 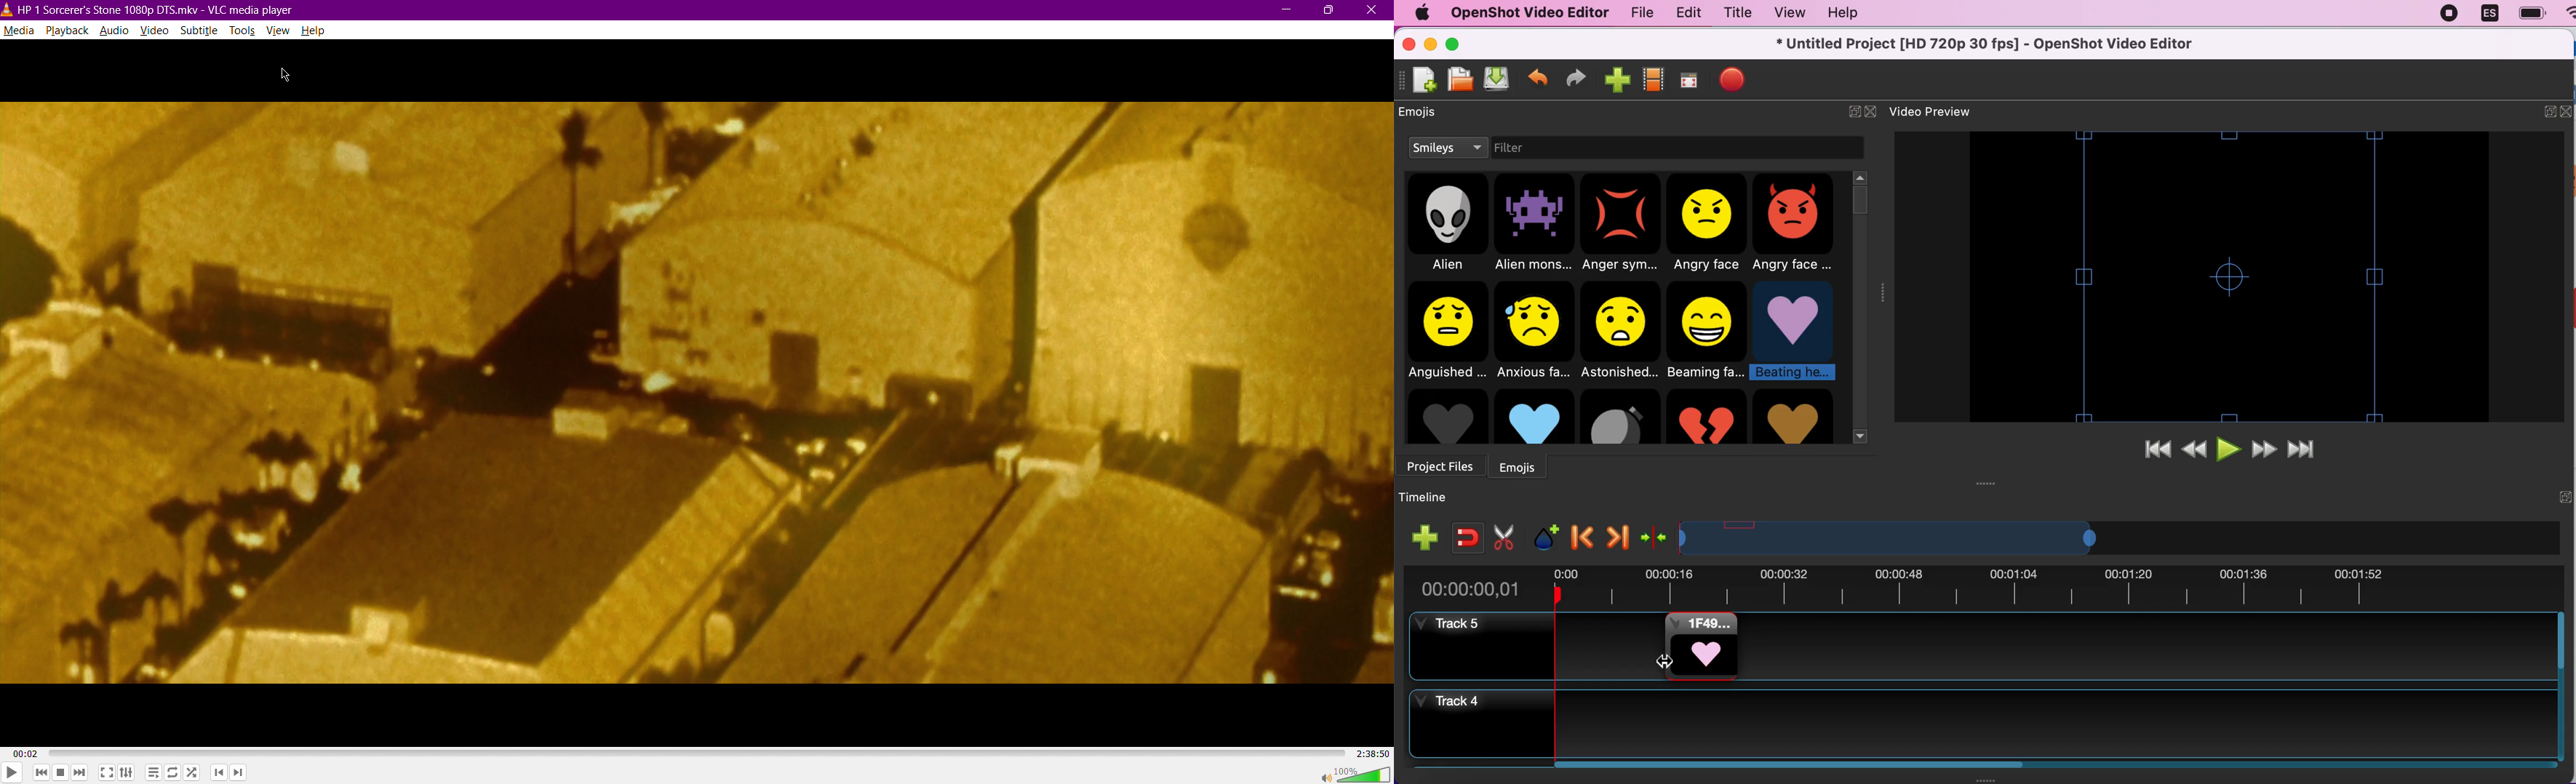 I want to click on previous marker, so click(x=1583, y=534).